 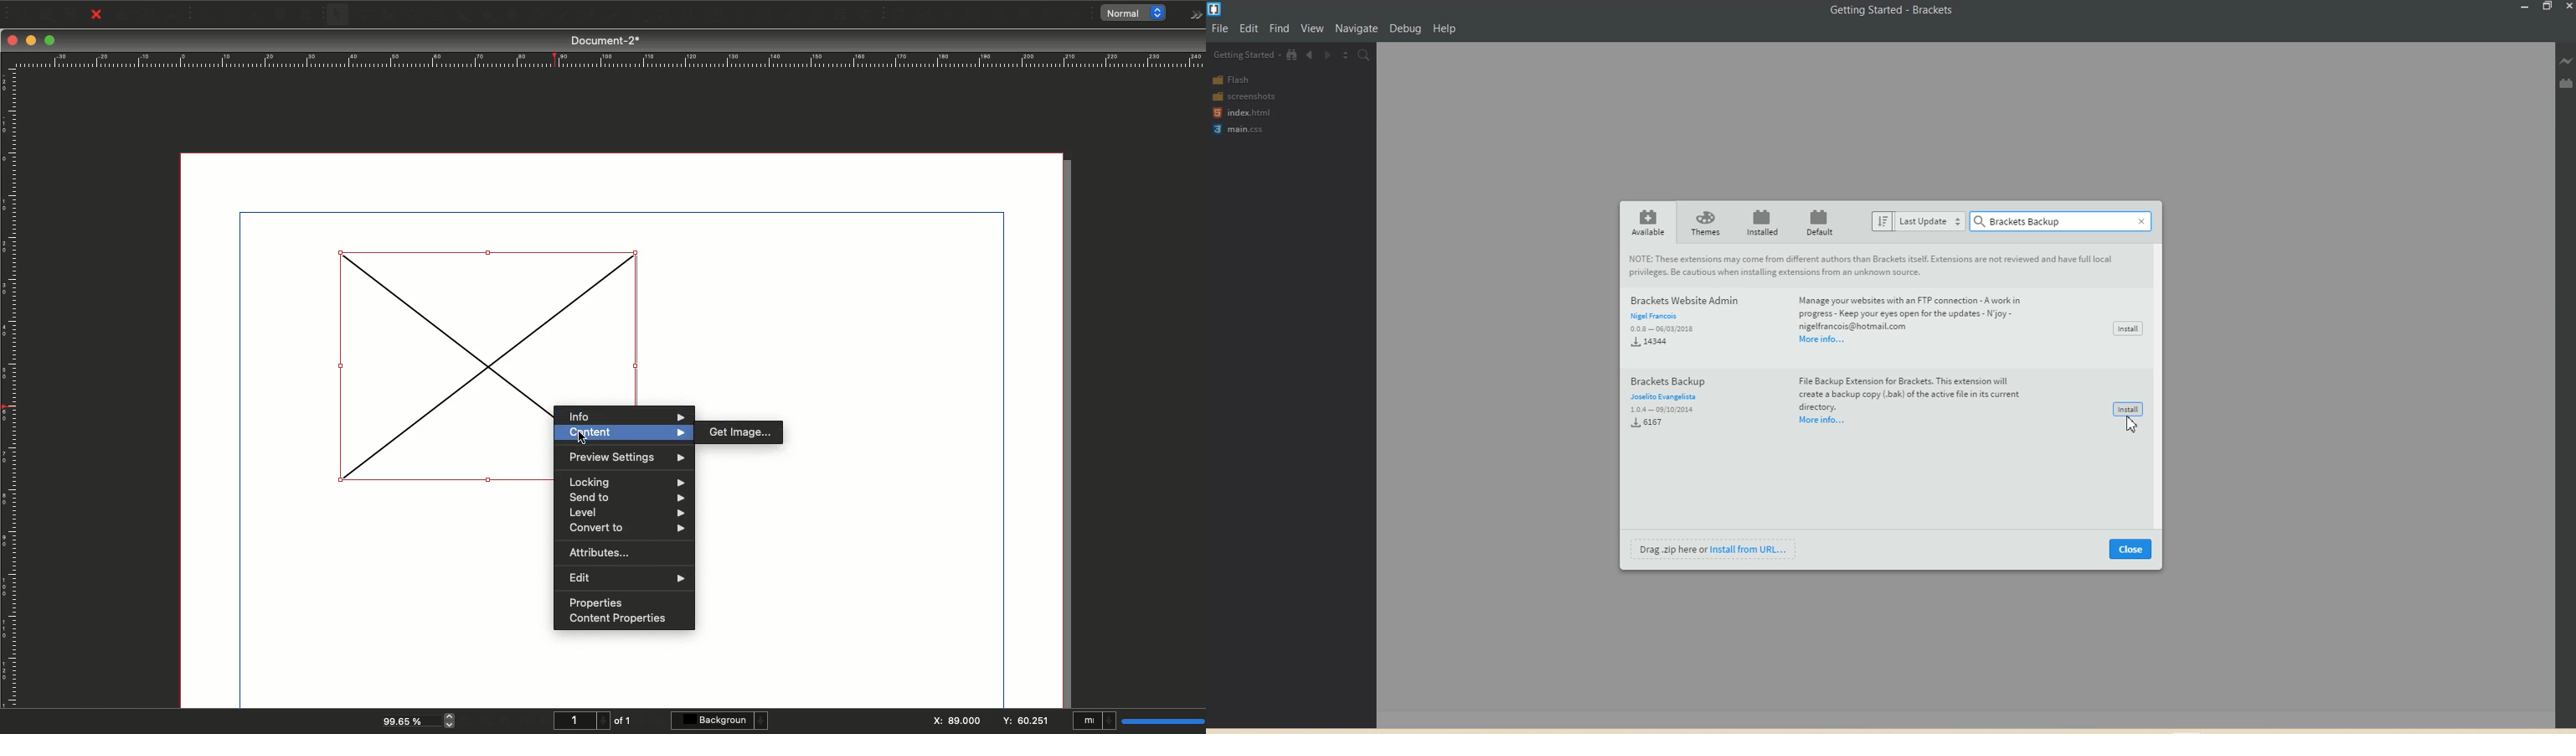 What do you see at coordinates (1024, 15) in the screenshot?
I see `PDF list box` at bounding box center [1024, 15].